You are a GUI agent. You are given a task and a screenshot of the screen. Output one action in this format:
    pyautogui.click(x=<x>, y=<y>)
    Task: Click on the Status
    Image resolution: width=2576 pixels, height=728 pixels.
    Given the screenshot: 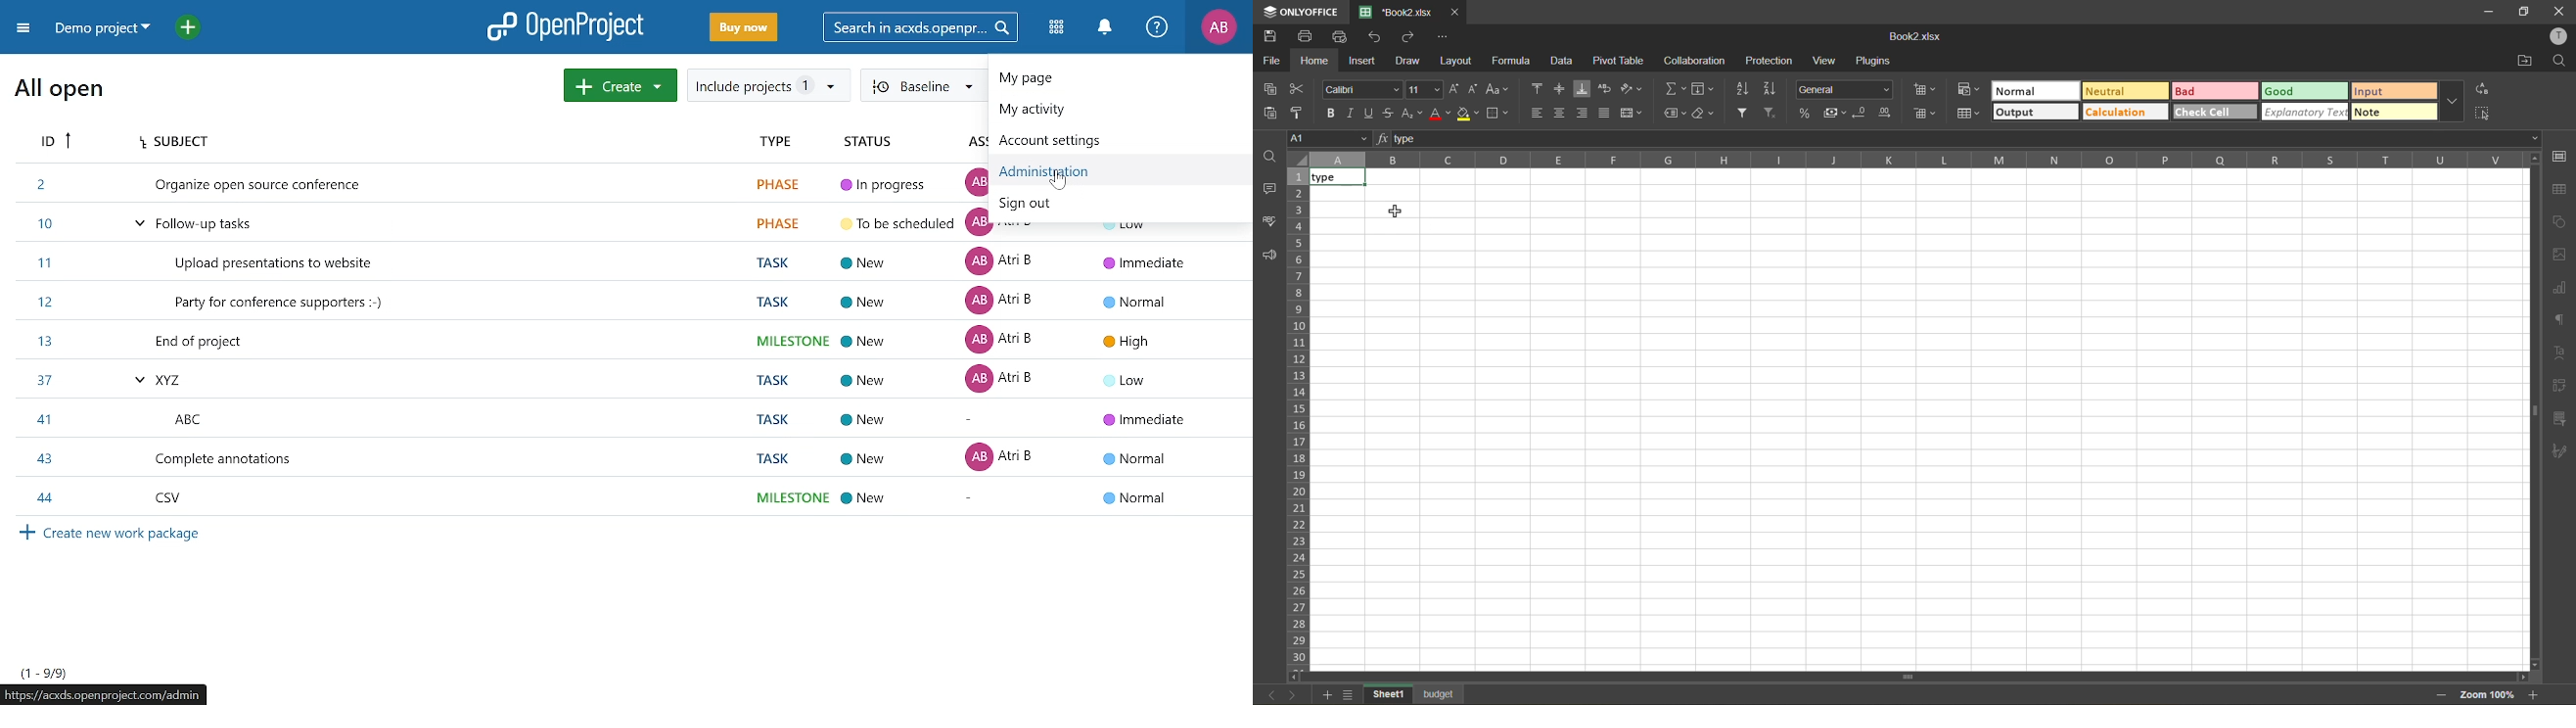 What is the action you would take?
    pyautogui.click(x=869, y=142)
    